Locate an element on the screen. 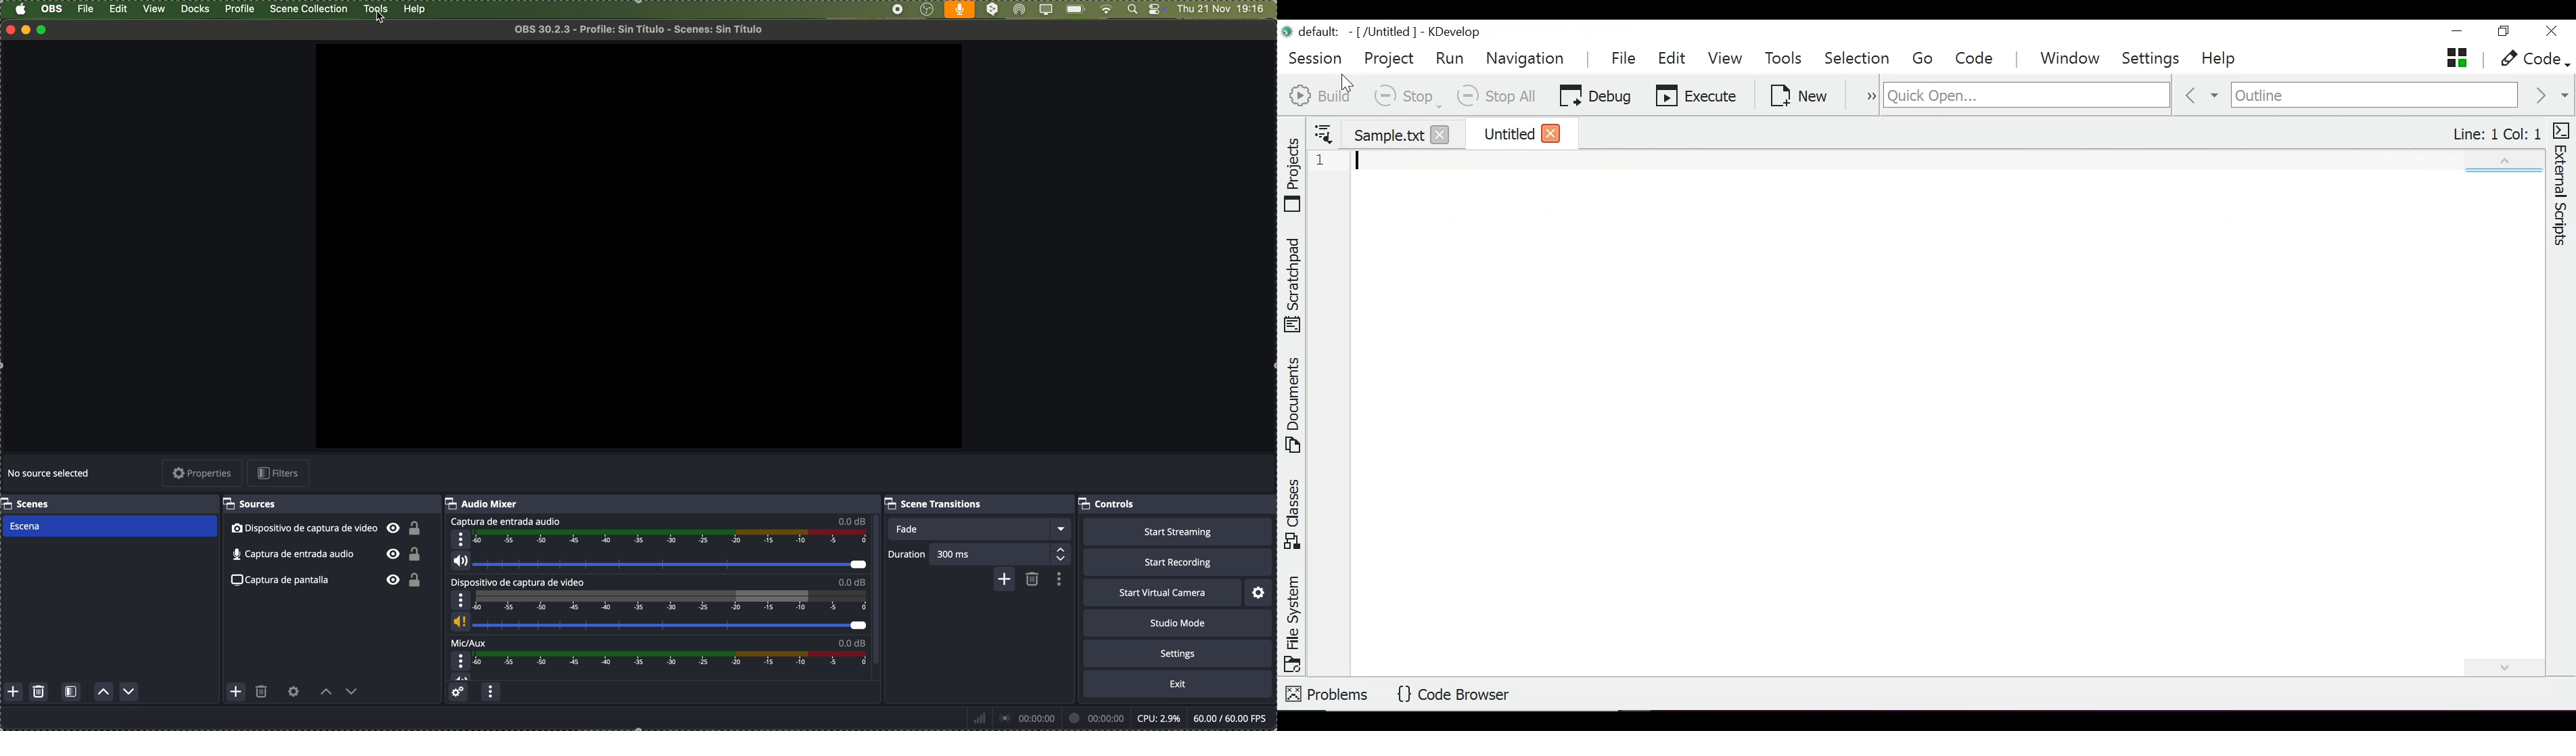 The height and width of the screenshot is (756, 2576). Build is located at coordinates (1325, 97).